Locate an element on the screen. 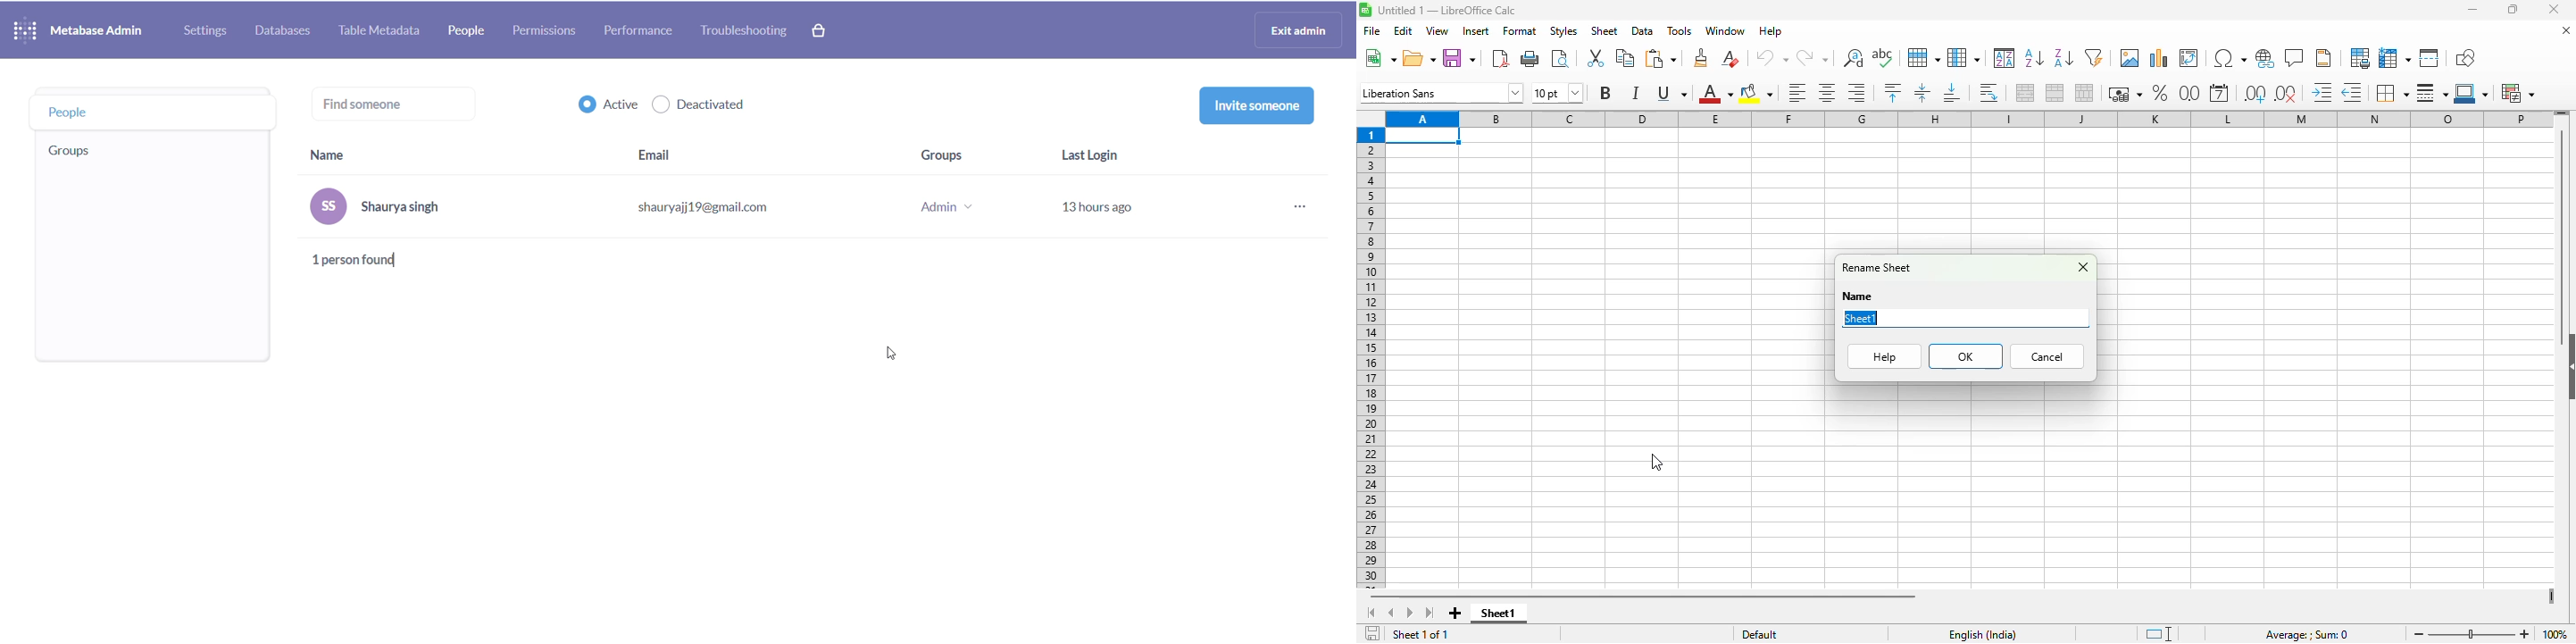 This screenshot has width=2576, height=644. scroll to previous sheet is located at coordinates (1391, 614).